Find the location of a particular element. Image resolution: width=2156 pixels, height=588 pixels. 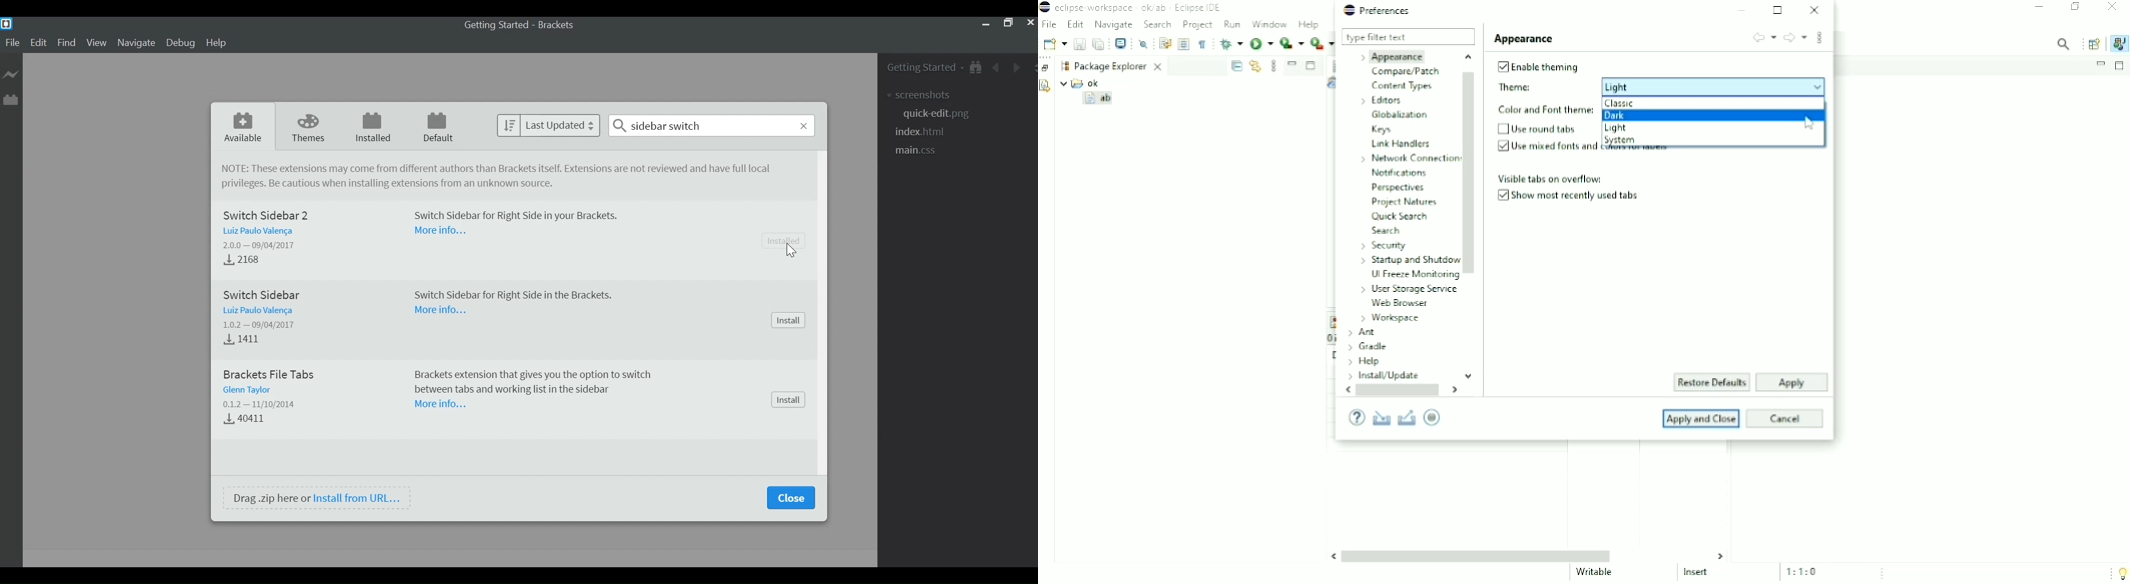

Workspace is located at coordinates (1390, 319).